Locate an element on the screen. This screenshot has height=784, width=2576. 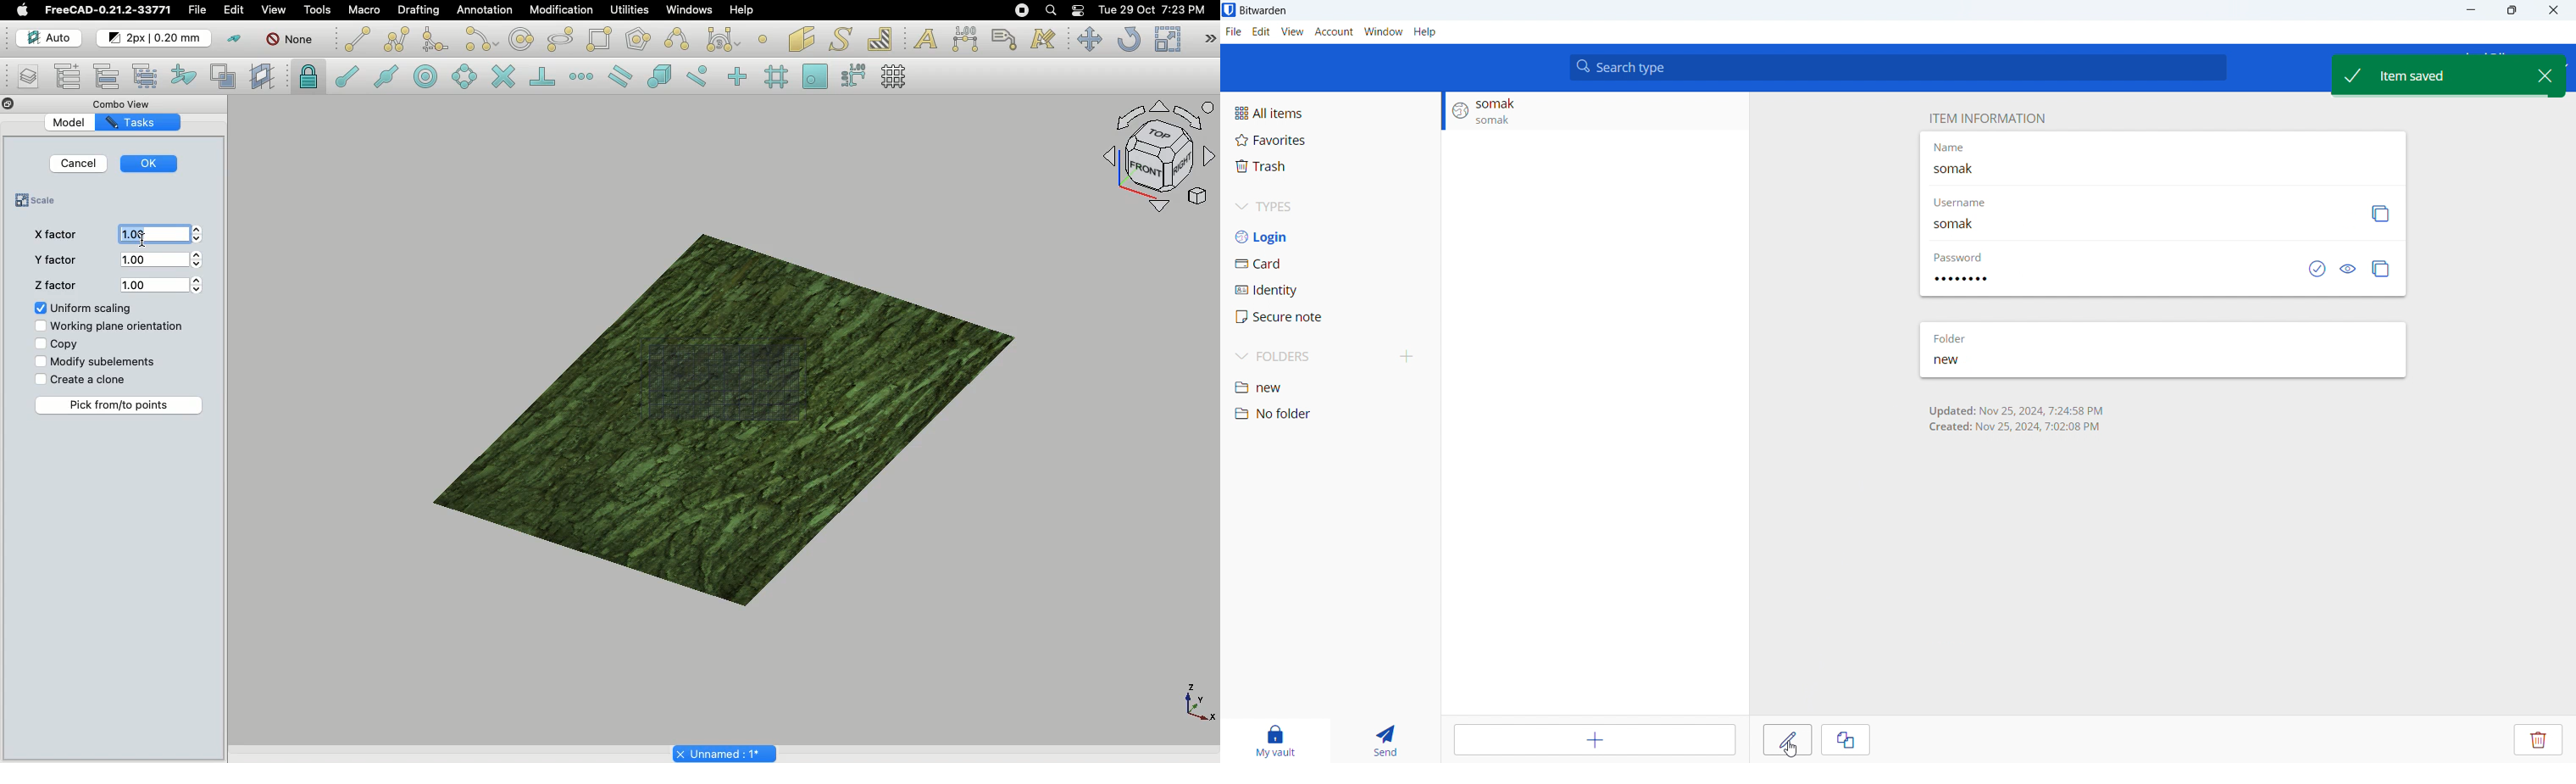
Combo view is located at coordinates (125, 102).